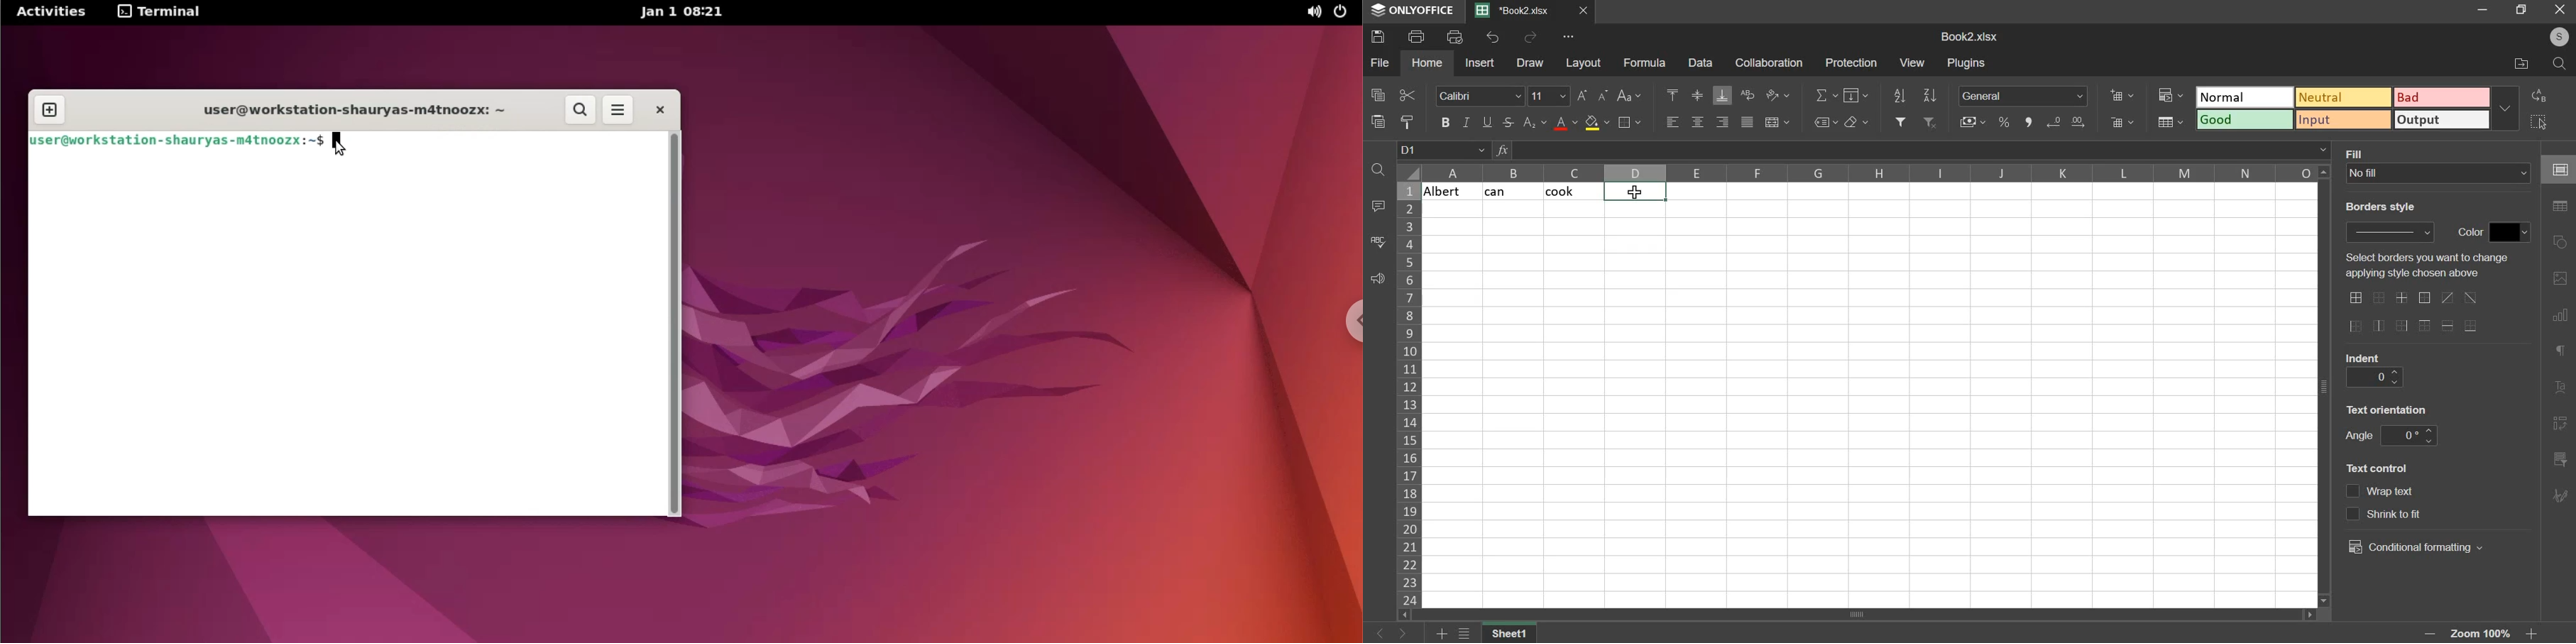  Describe the element at coordinates (1587, 12) in the screenshot. I see `close` at that location.